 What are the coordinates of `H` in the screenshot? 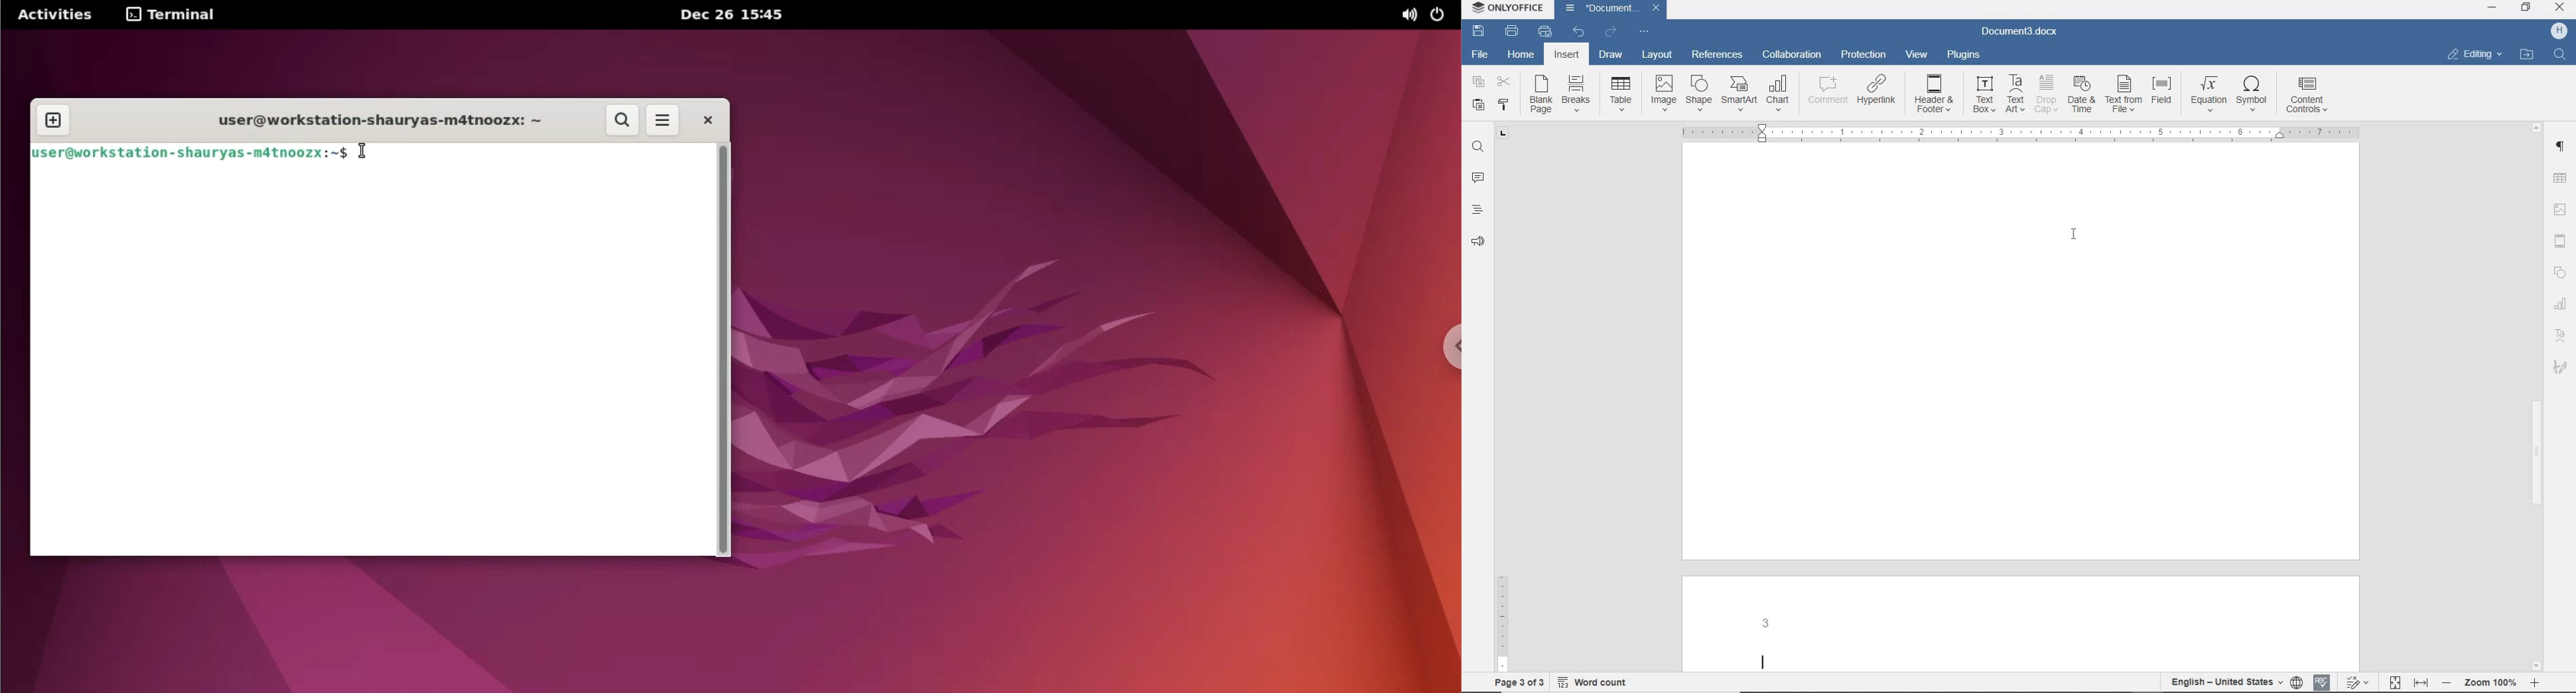 It's located at (2558, 32).